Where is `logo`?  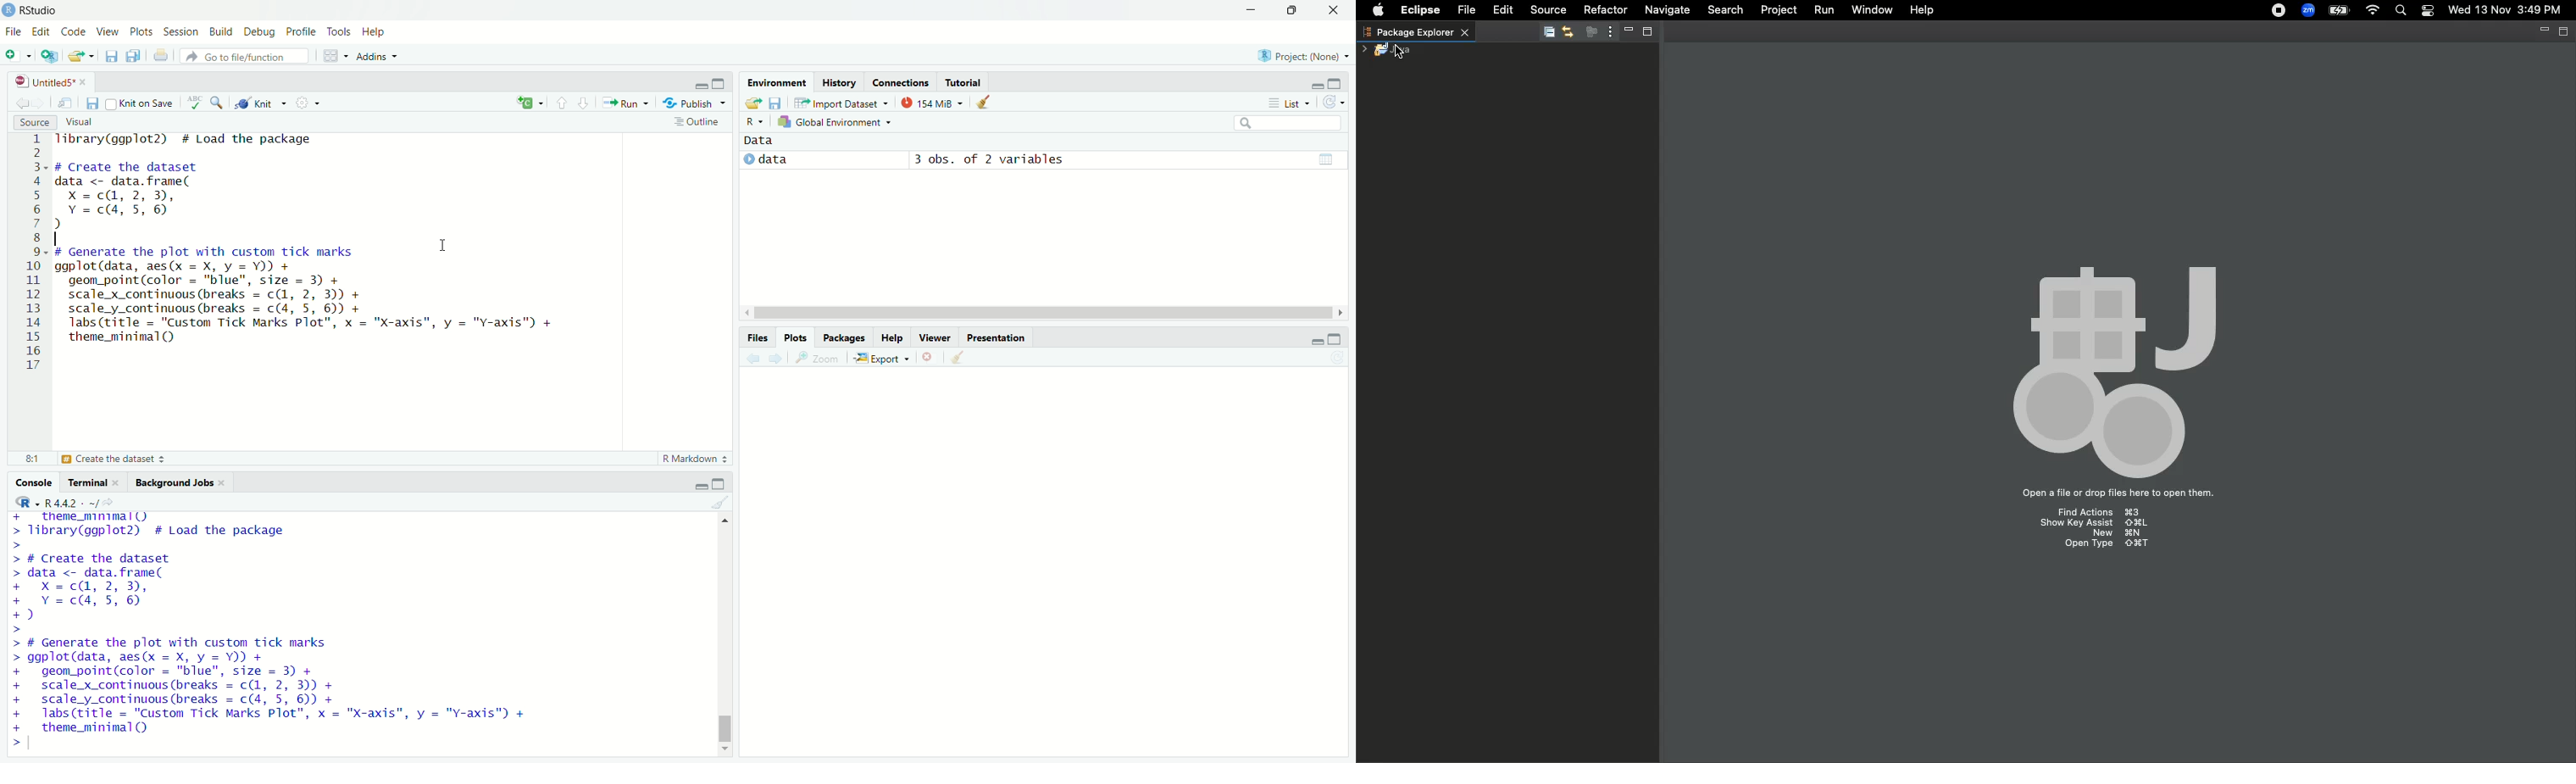
logo is located at coordinates (8, 11).